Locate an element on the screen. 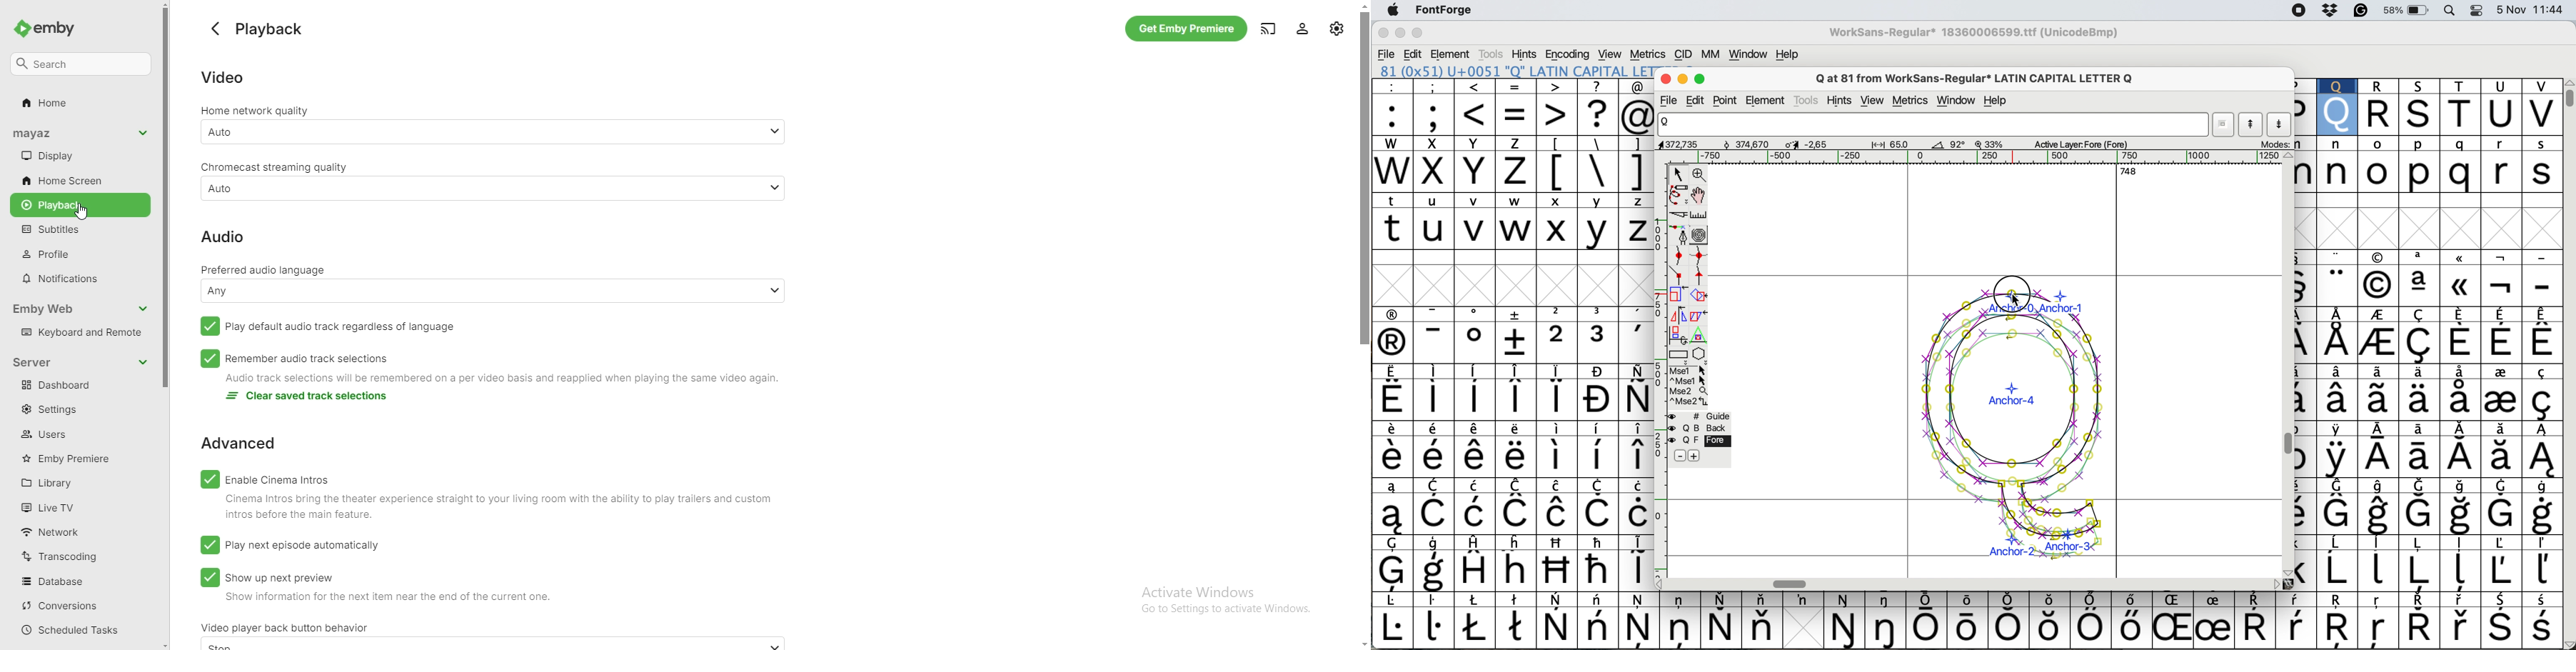  scroll by hand is located at coordinates (1698, 196).